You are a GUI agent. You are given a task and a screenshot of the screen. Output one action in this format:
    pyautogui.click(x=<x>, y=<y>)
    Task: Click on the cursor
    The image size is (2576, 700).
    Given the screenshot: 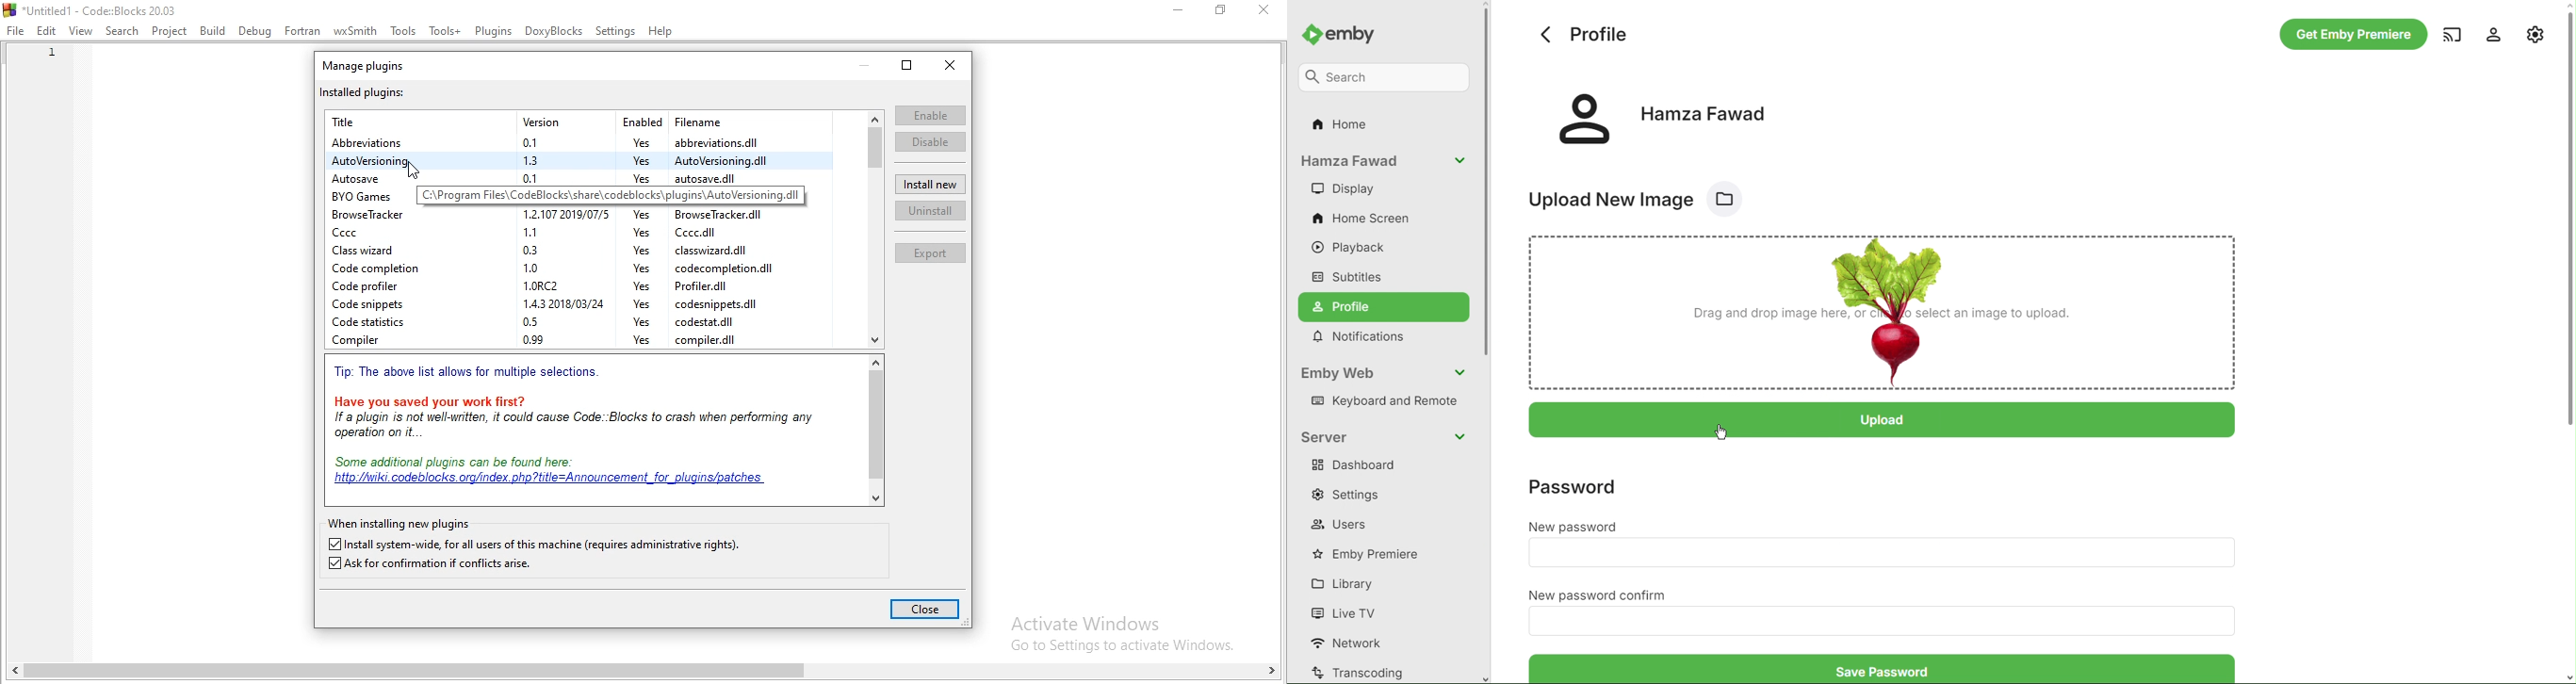 What is the action you would take?
    pyautogui.click(x=415, y=171)
    